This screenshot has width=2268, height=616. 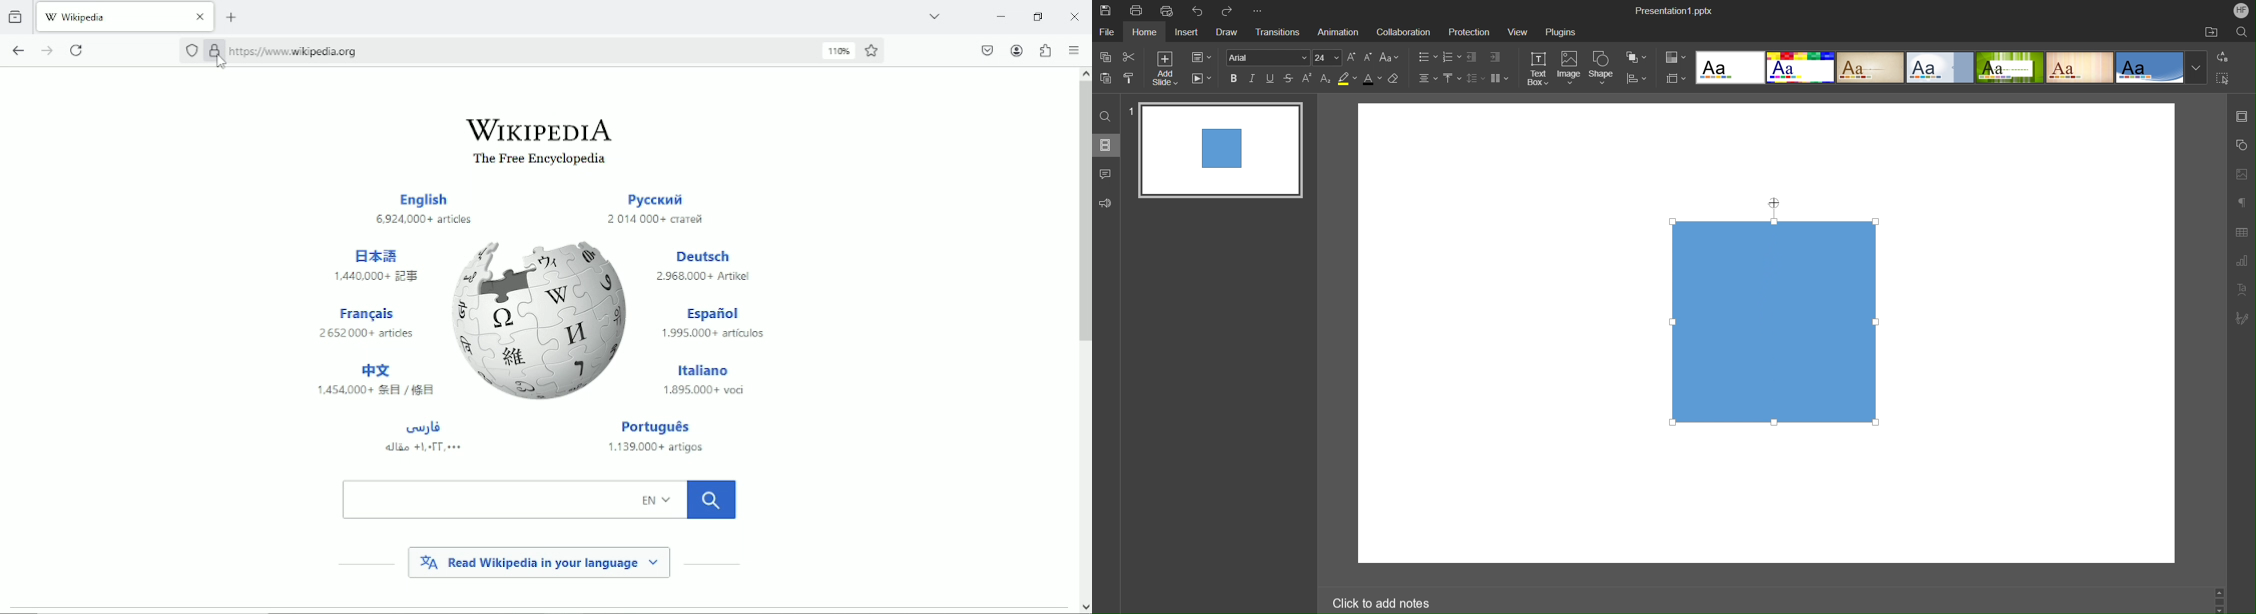 I want to click on Slide Size, so click(x=1675, y=78).